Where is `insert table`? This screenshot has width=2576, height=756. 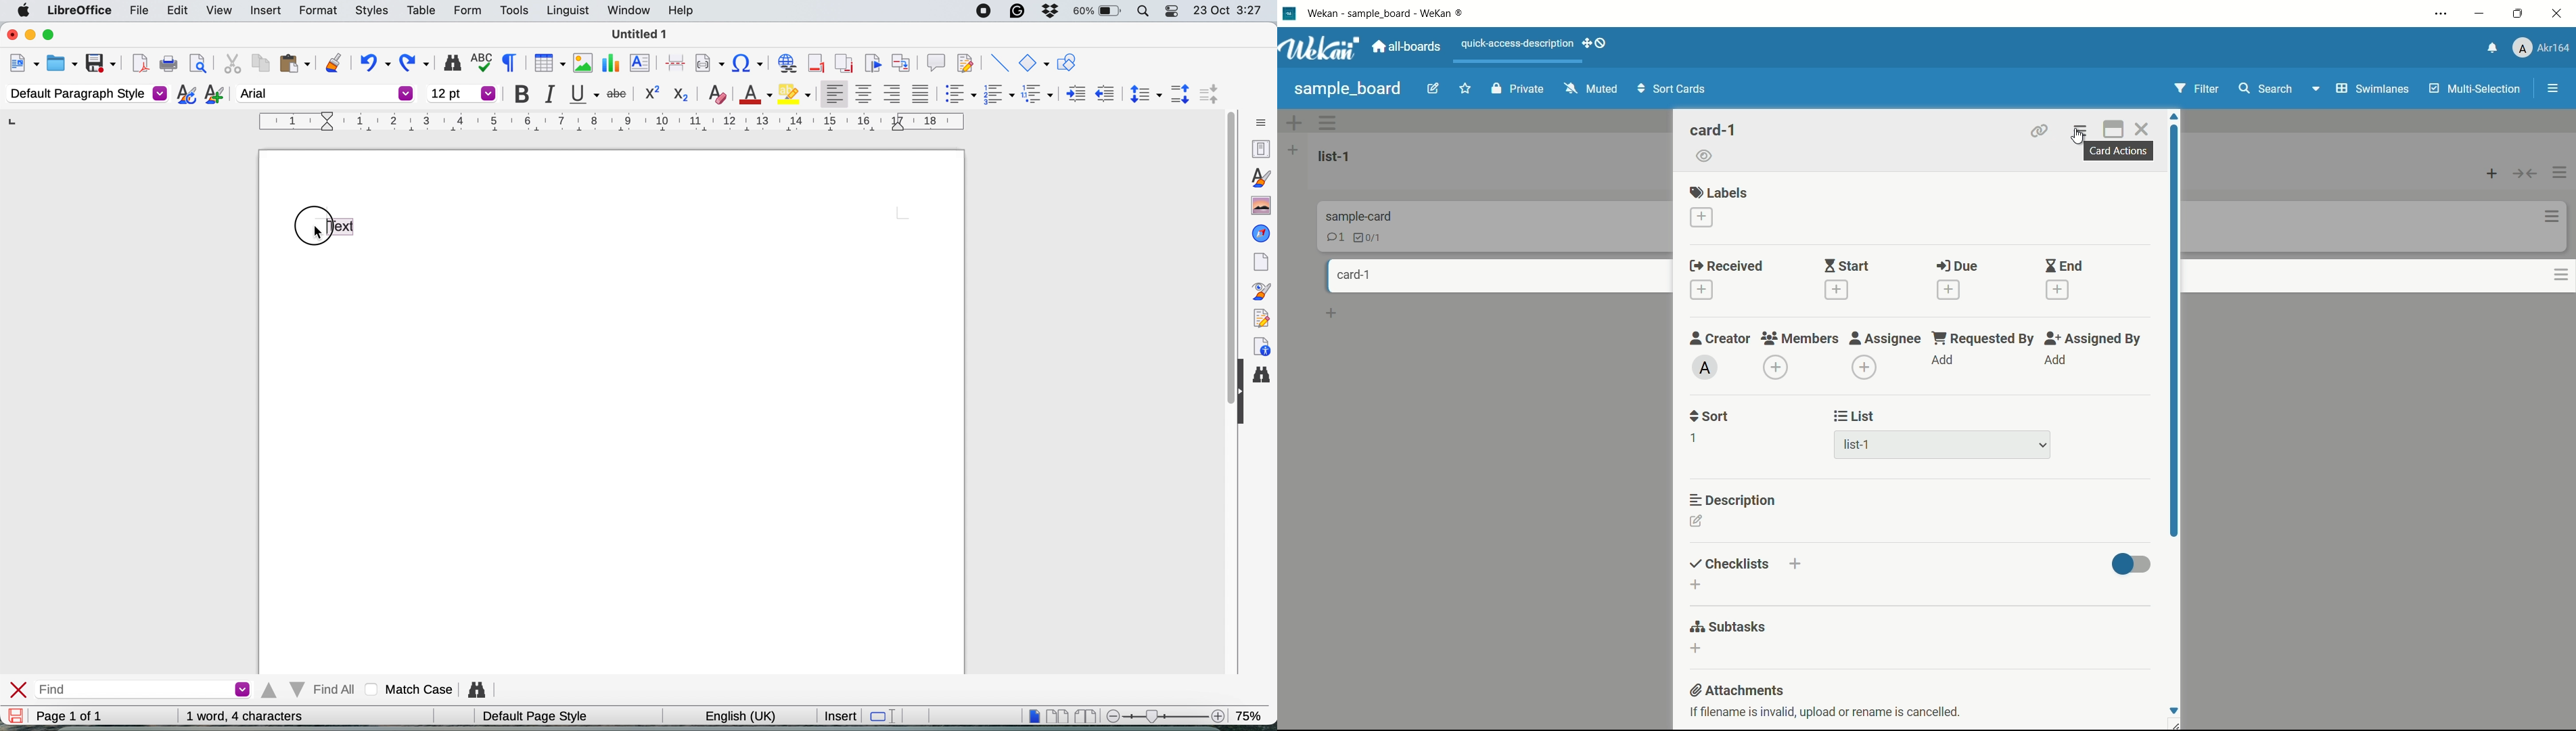
insert table is located at coordinates (547, 64).